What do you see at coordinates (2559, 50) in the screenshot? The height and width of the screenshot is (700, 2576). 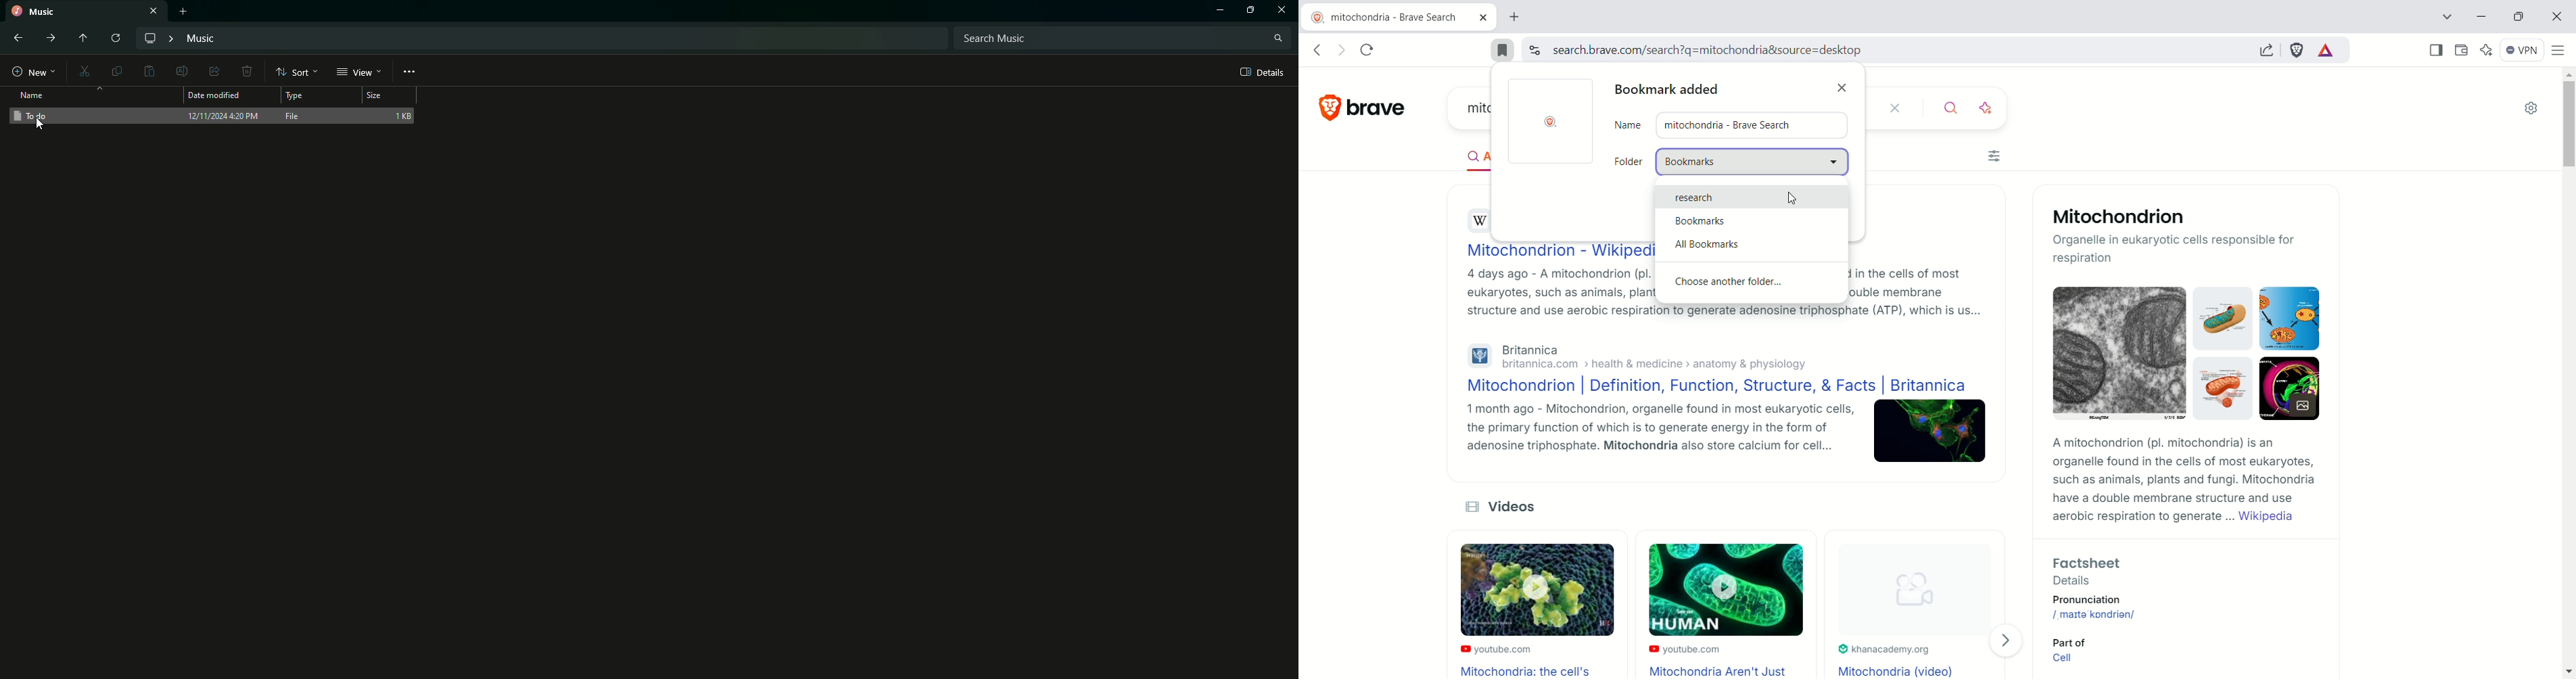 I see `customize and control brave` at bounding box center [2559, 50].